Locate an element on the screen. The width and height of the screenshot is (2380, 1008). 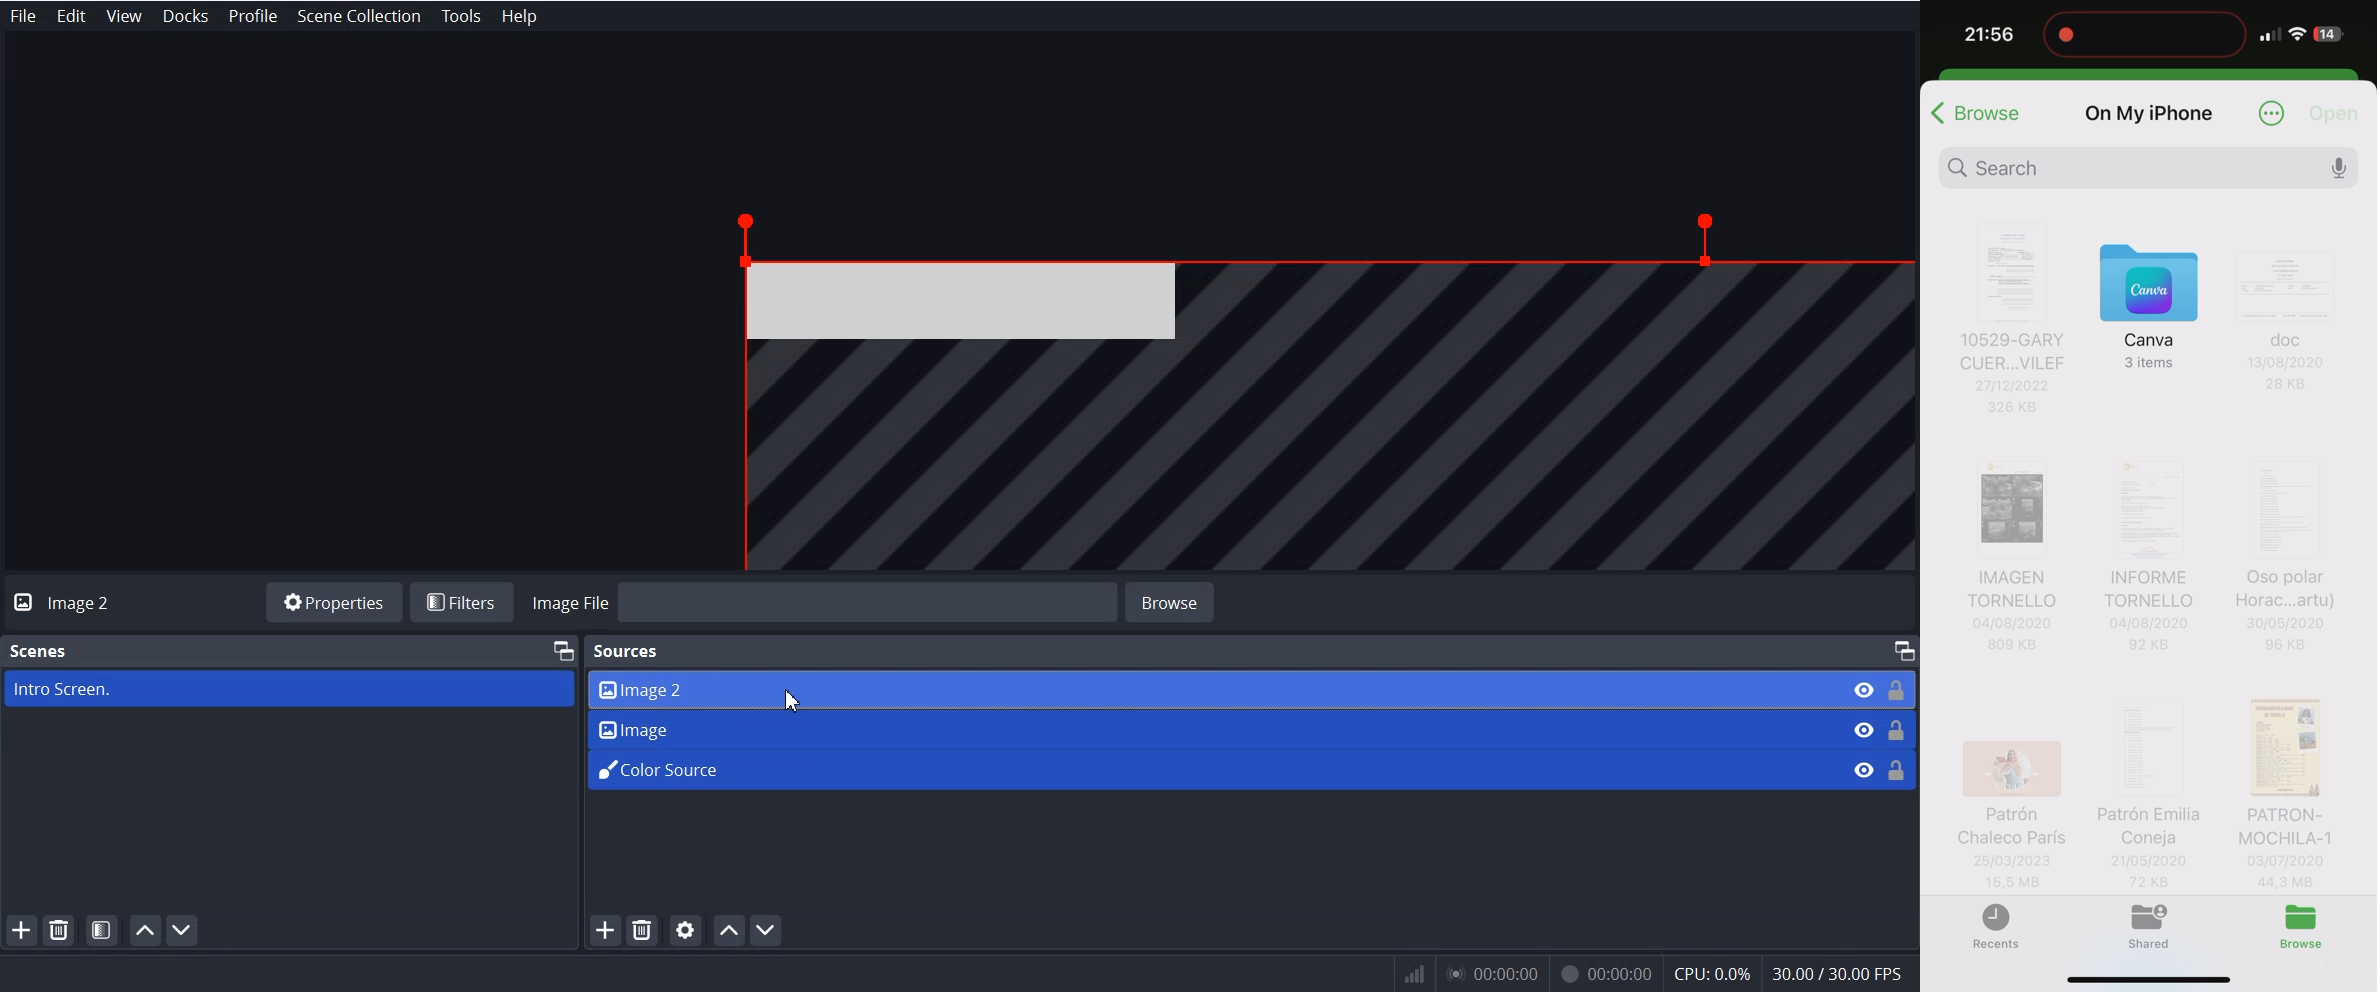
network is located at coordinates (1411, 974).